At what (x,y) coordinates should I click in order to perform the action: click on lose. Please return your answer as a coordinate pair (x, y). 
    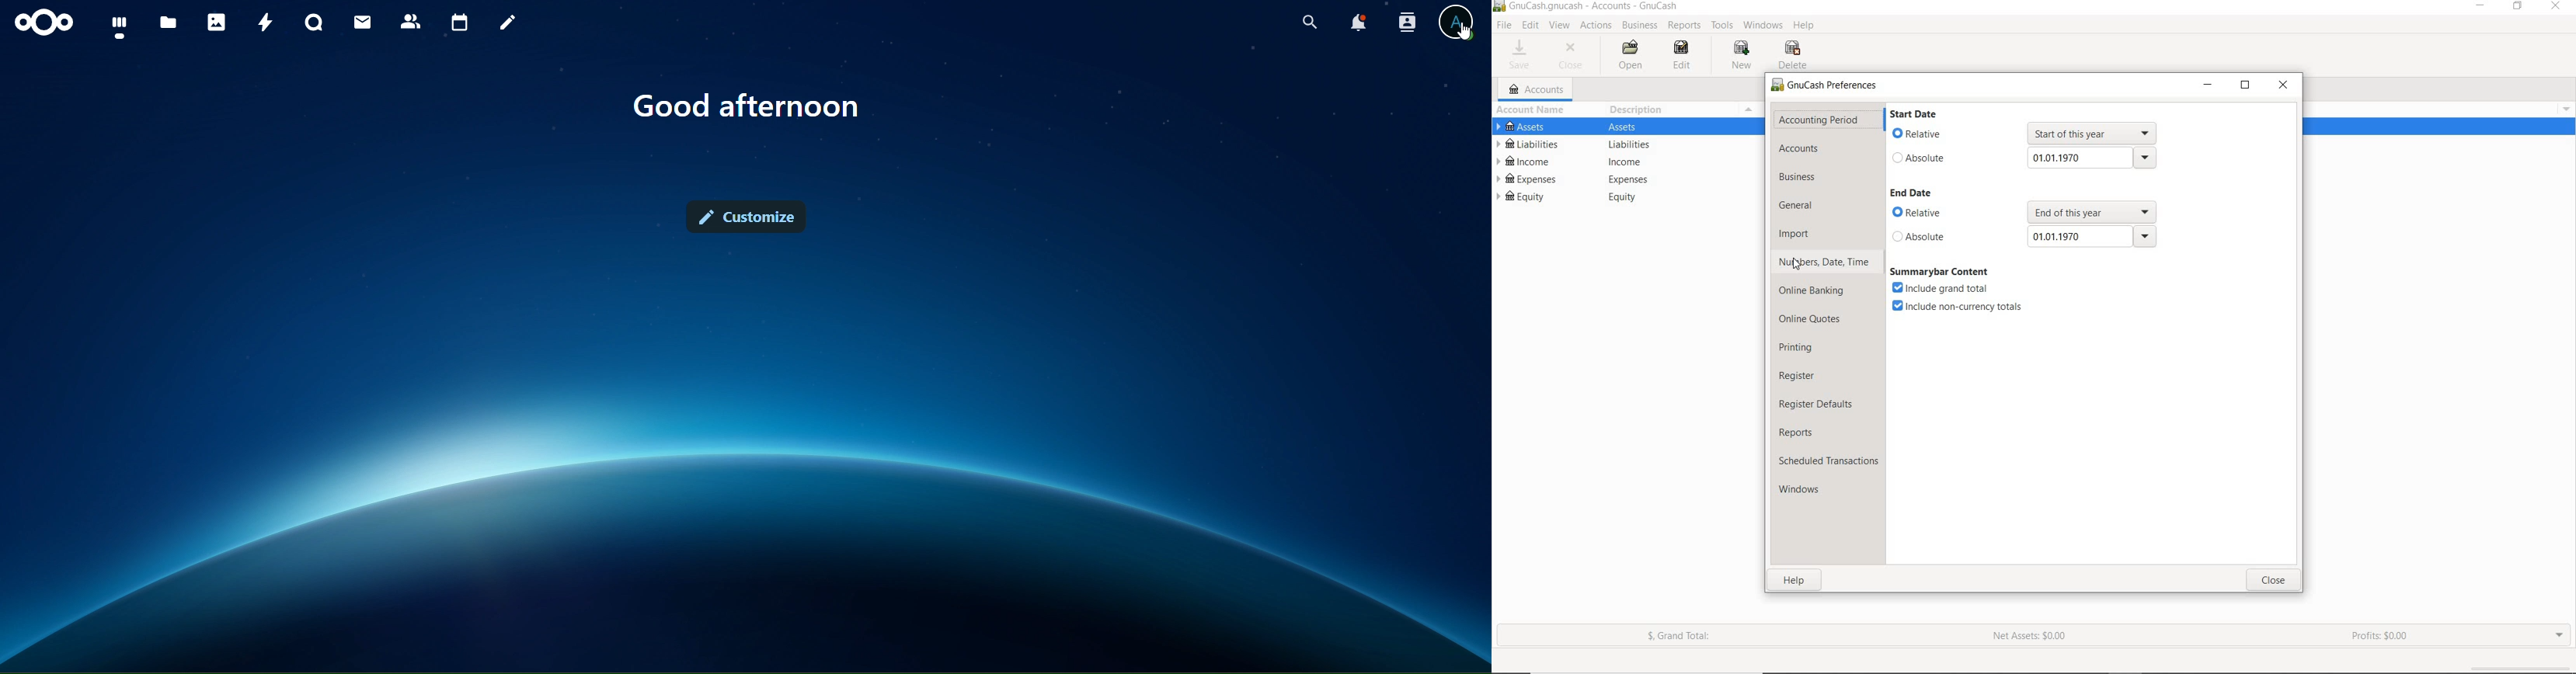
    Looking at the image, I should click on (2275, 580).